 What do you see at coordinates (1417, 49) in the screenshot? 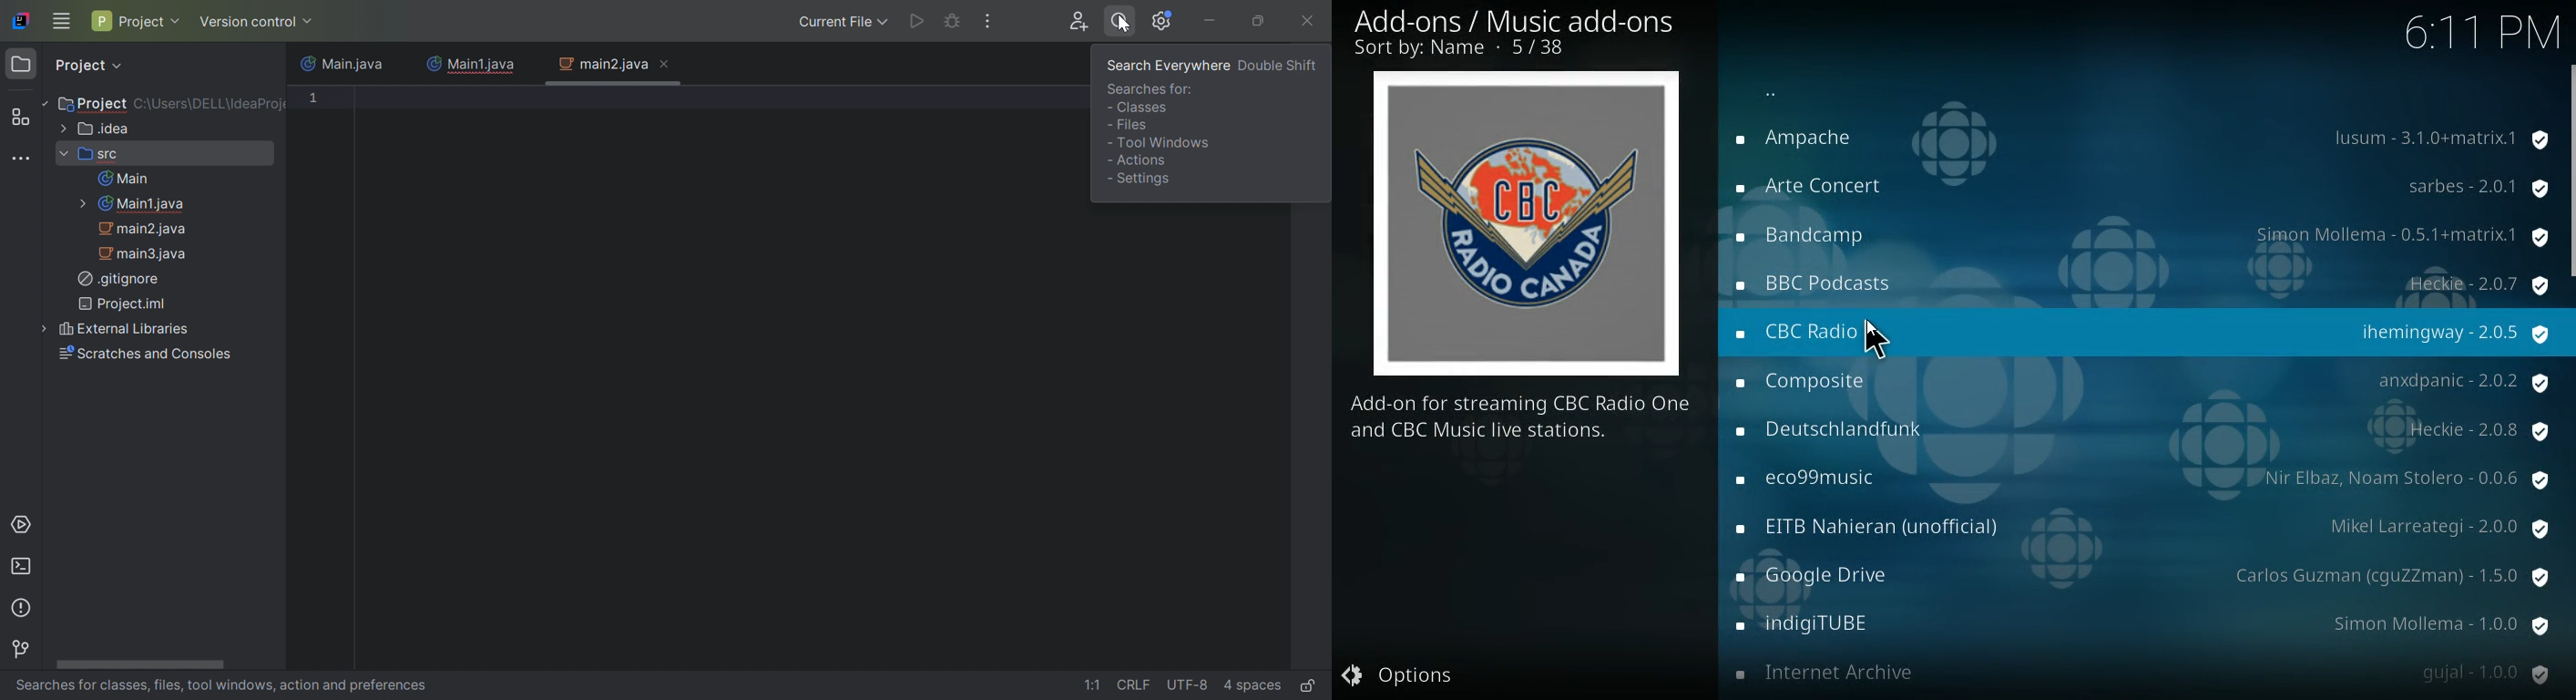
I see `sort by` at bounding box center [1417, 49].